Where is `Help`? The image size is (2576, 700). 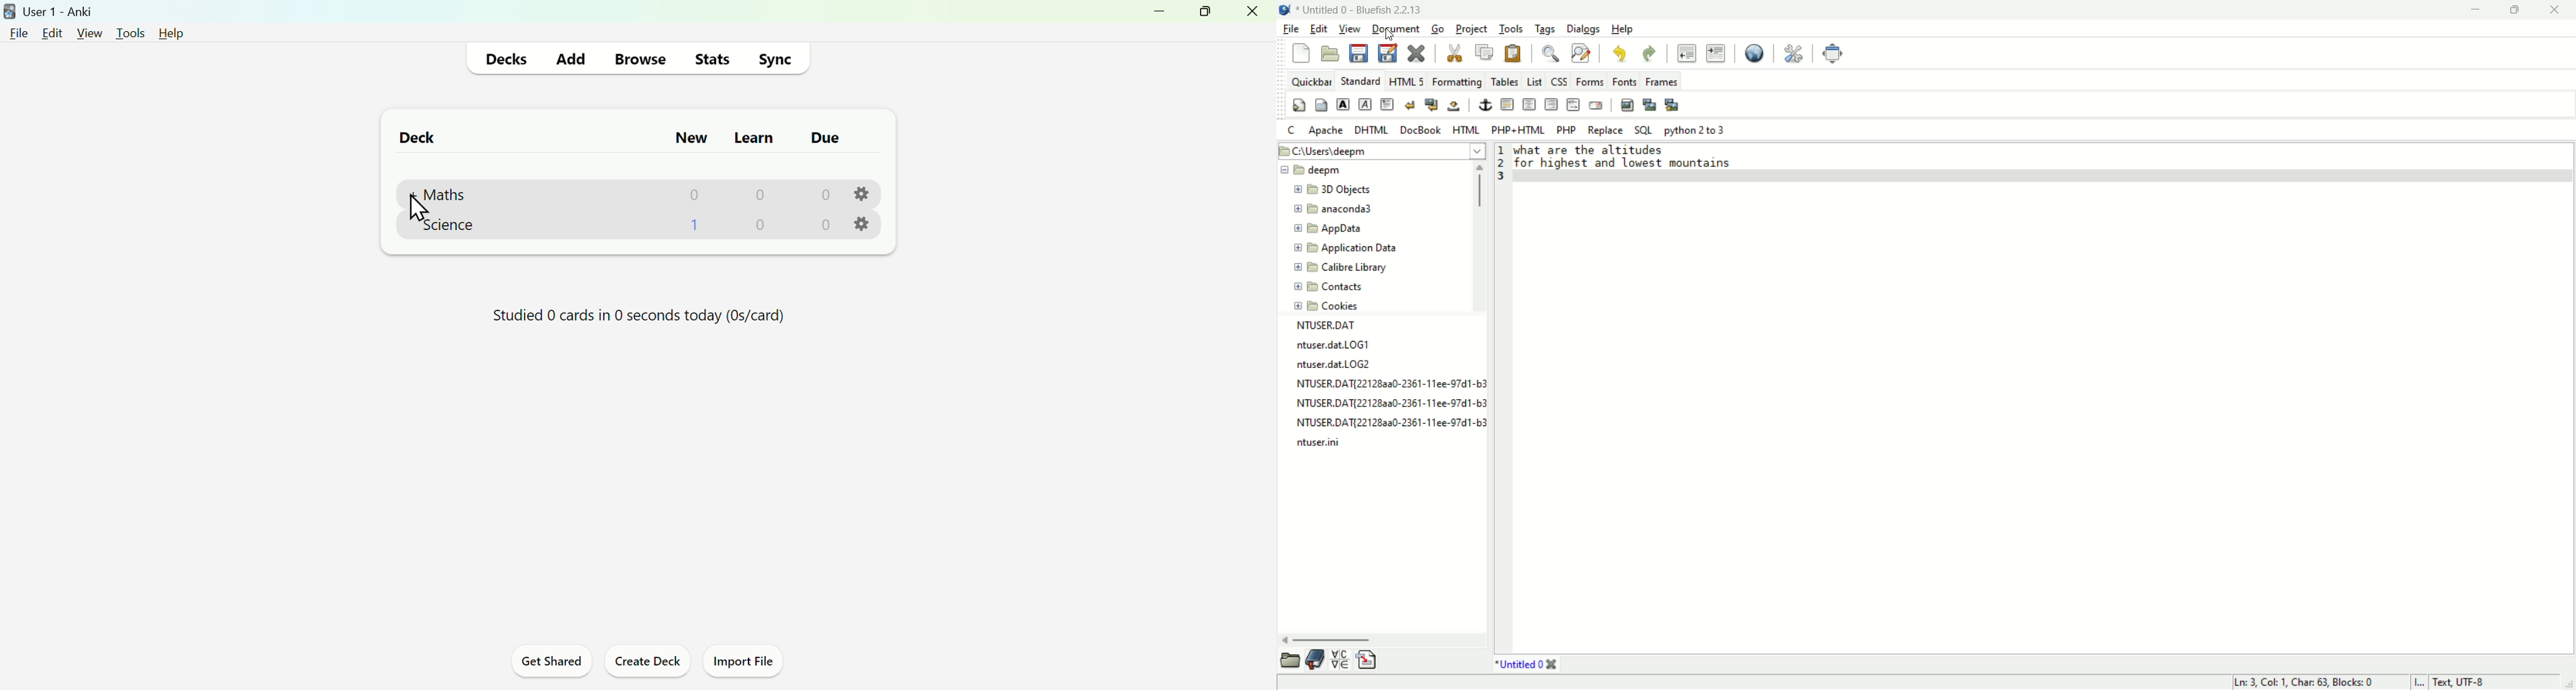
Help is located at coordinates (167, 32).